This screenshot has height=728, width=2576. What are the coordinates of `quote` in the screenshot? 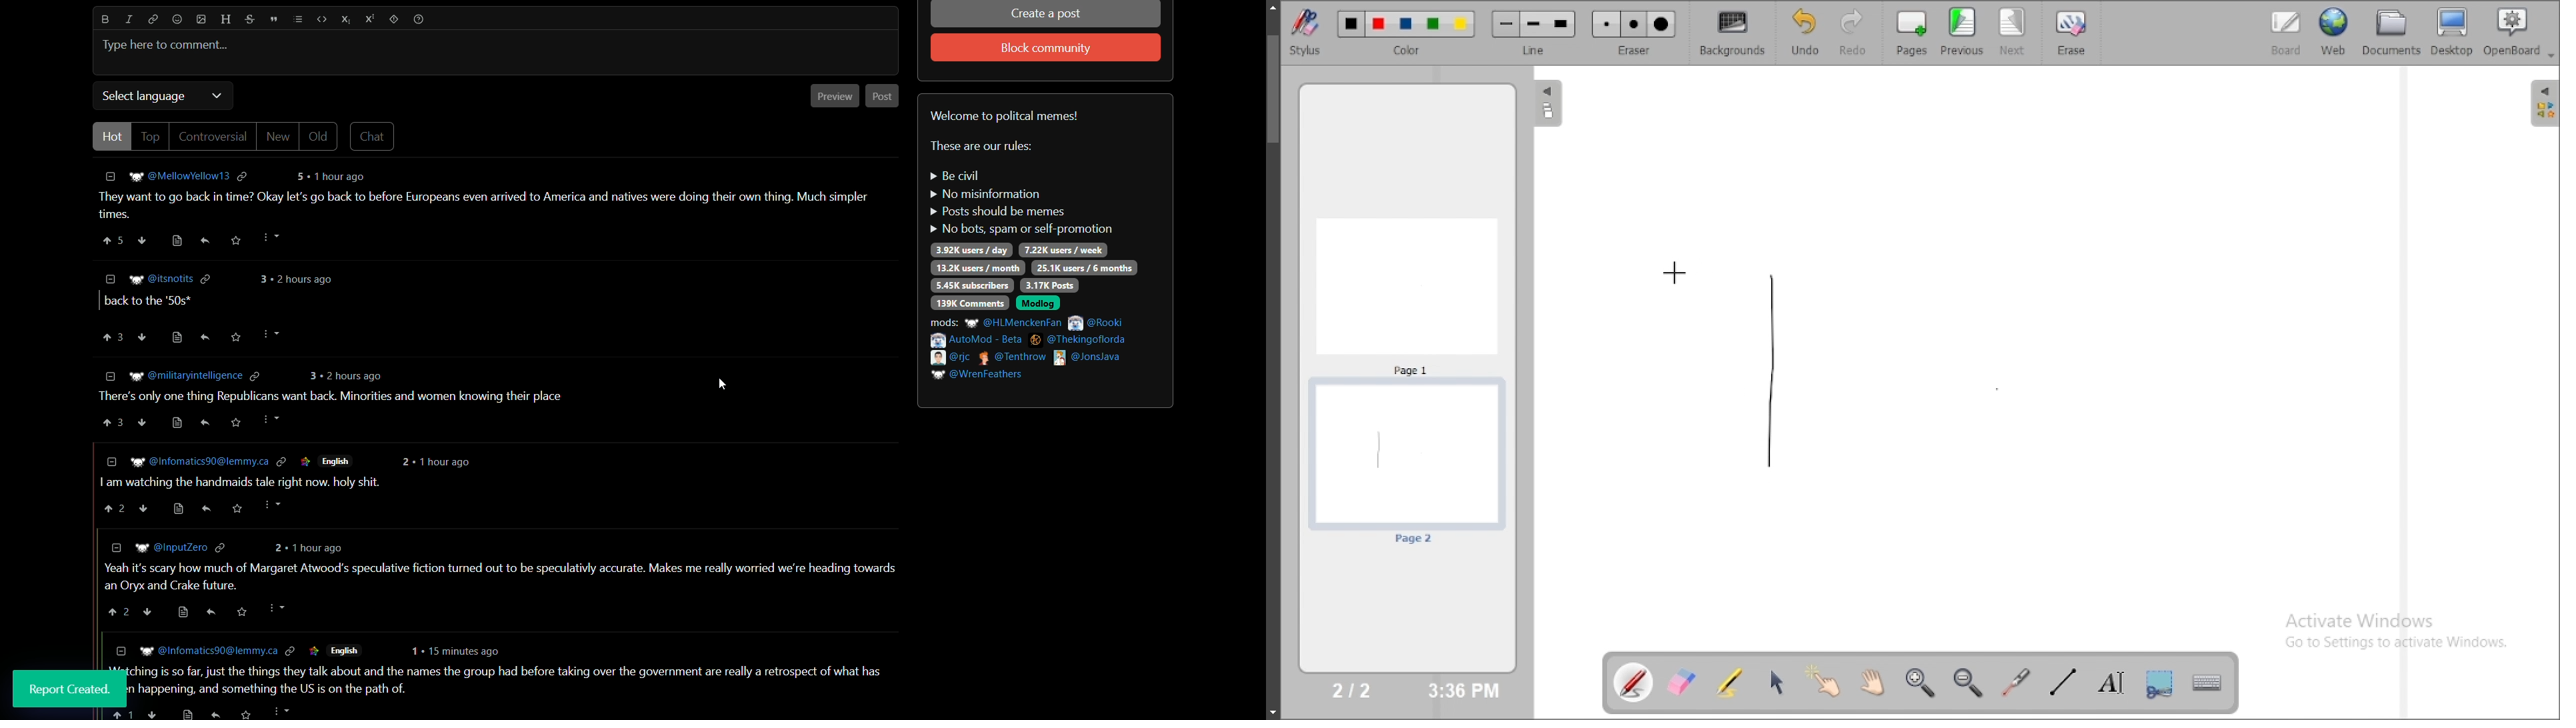 It's located at (273, 19).